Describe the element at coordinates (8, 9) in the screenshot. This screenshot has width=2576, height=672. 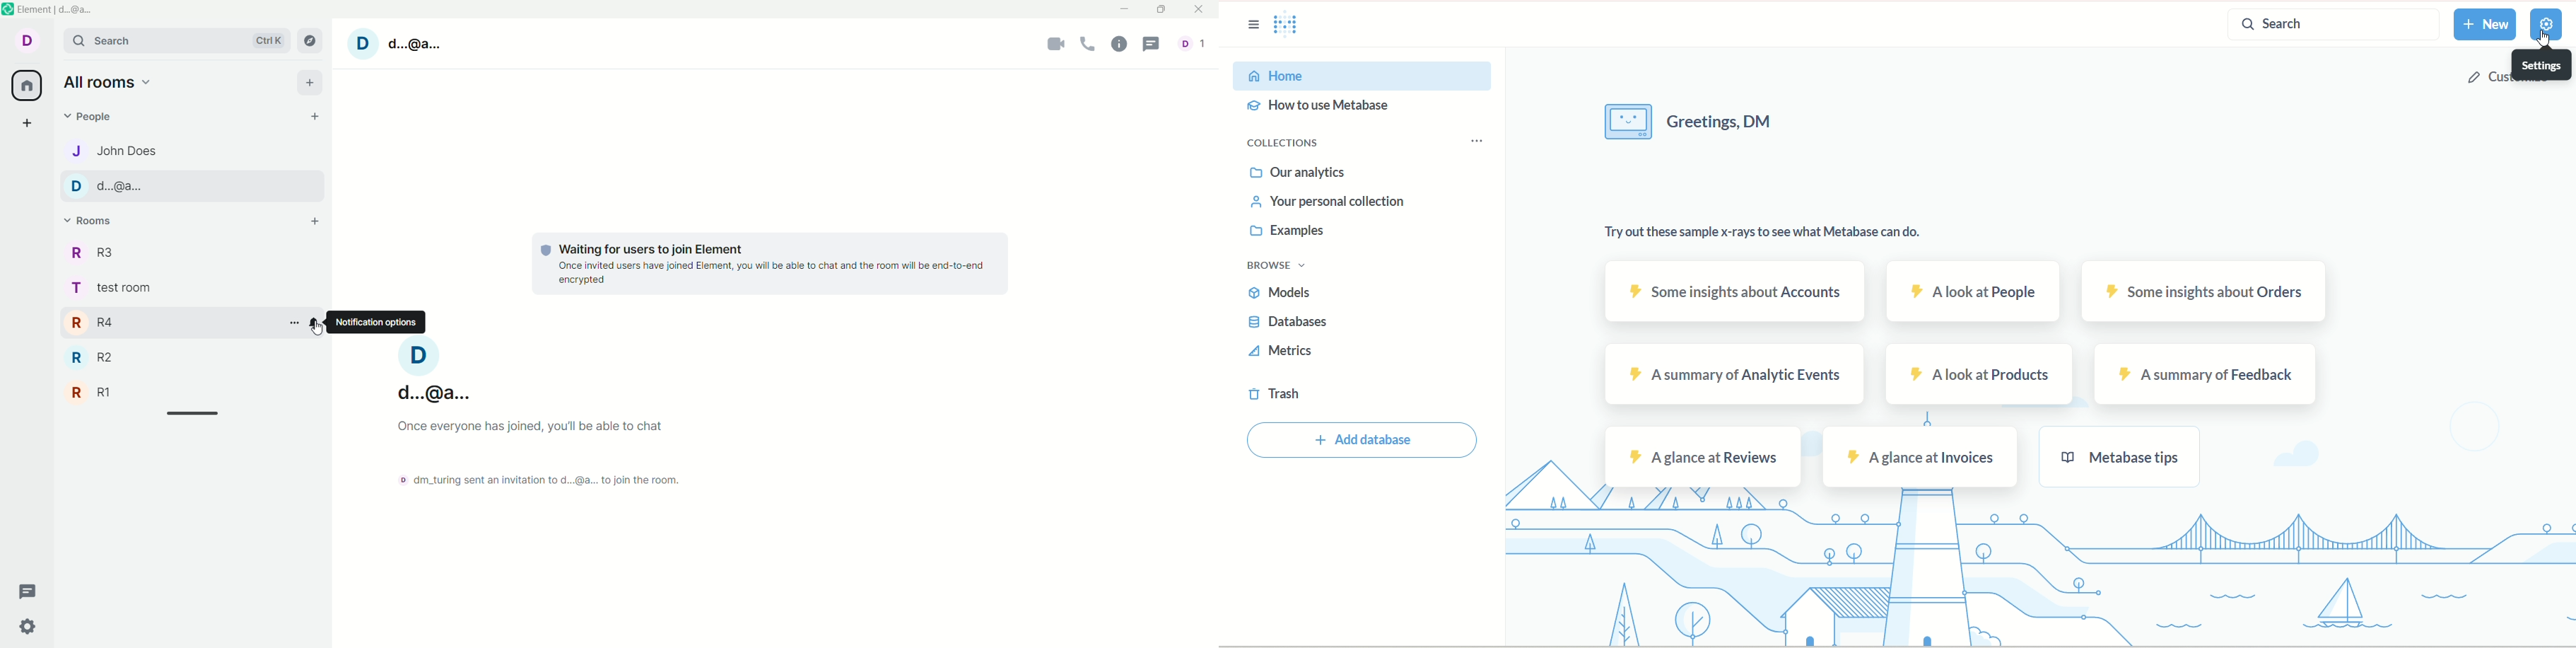
I see `Software logo` at that location.